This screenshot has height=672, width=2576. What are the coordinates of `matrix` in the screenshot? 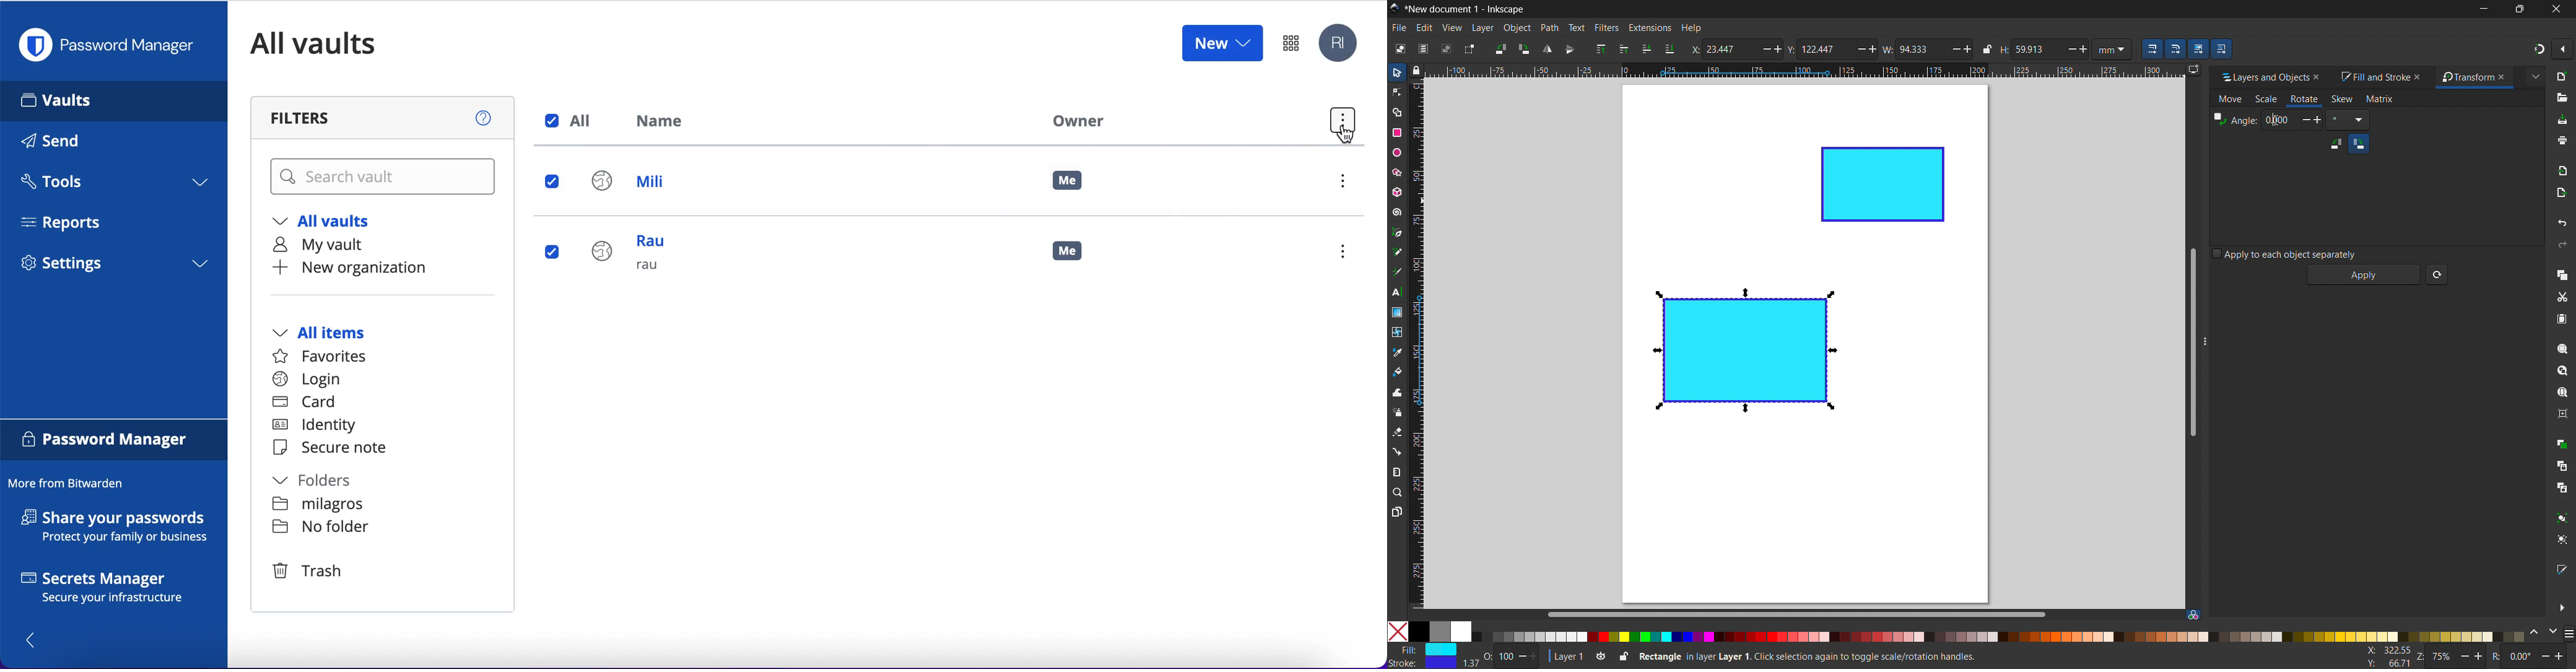 It's located at (2380, 99).